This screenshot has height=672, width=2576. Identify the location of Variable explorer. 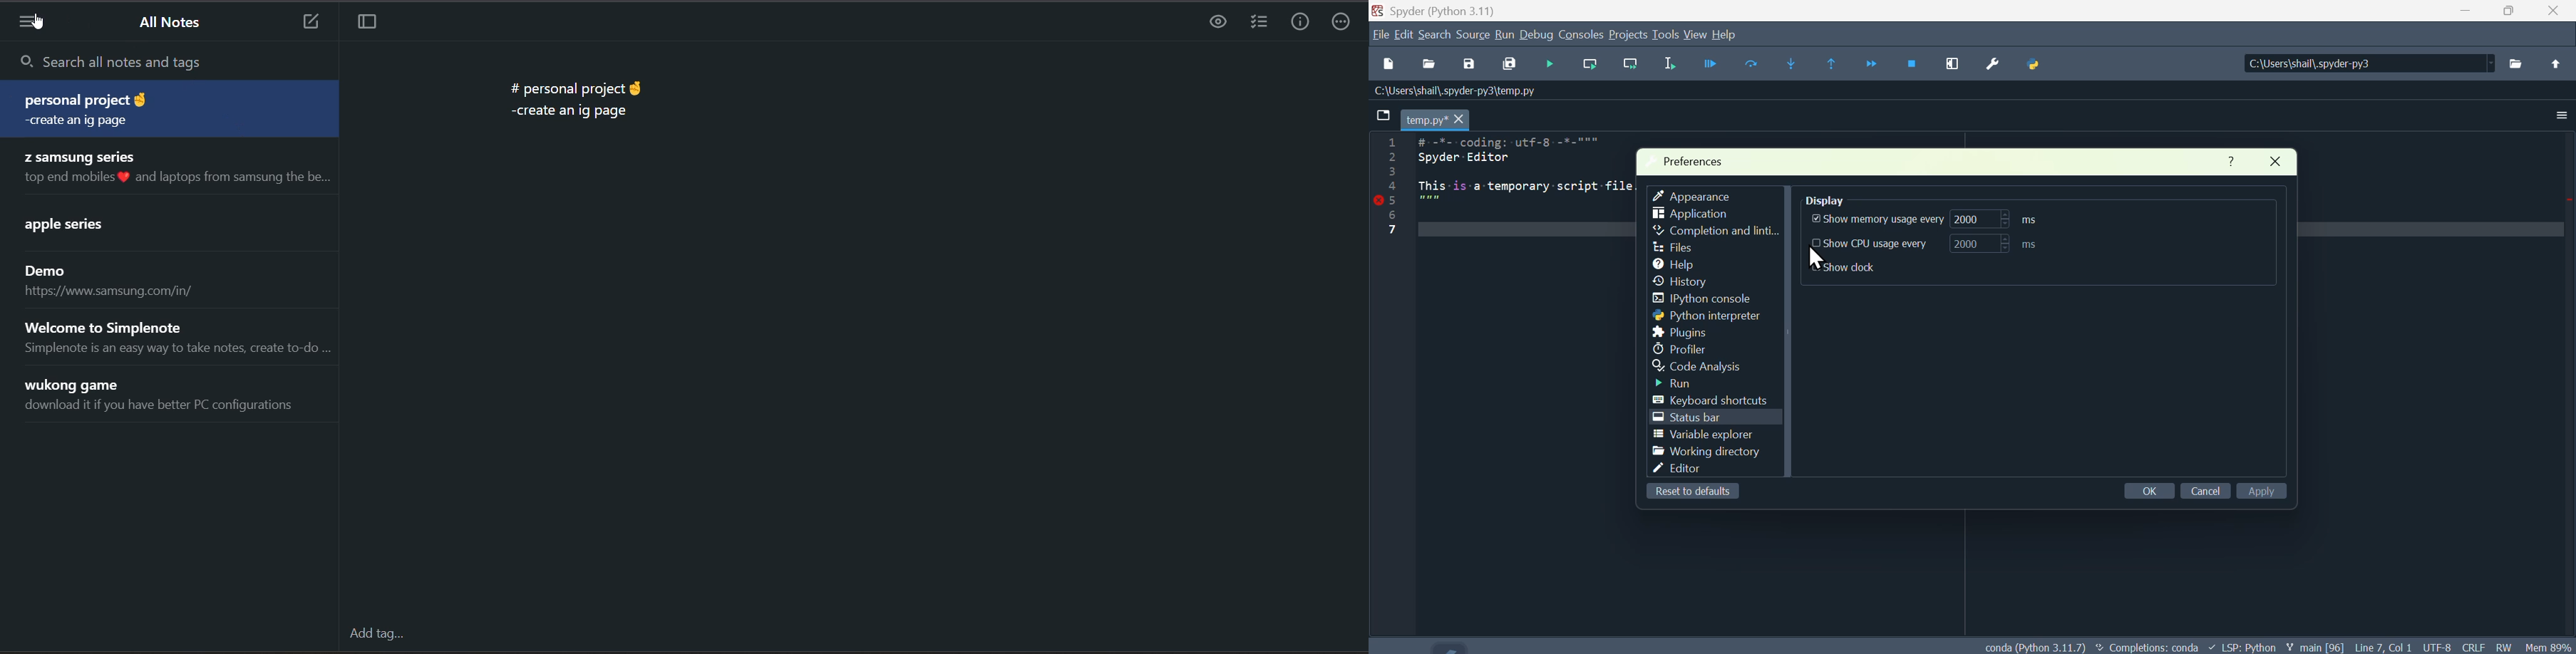
(1705, 436).